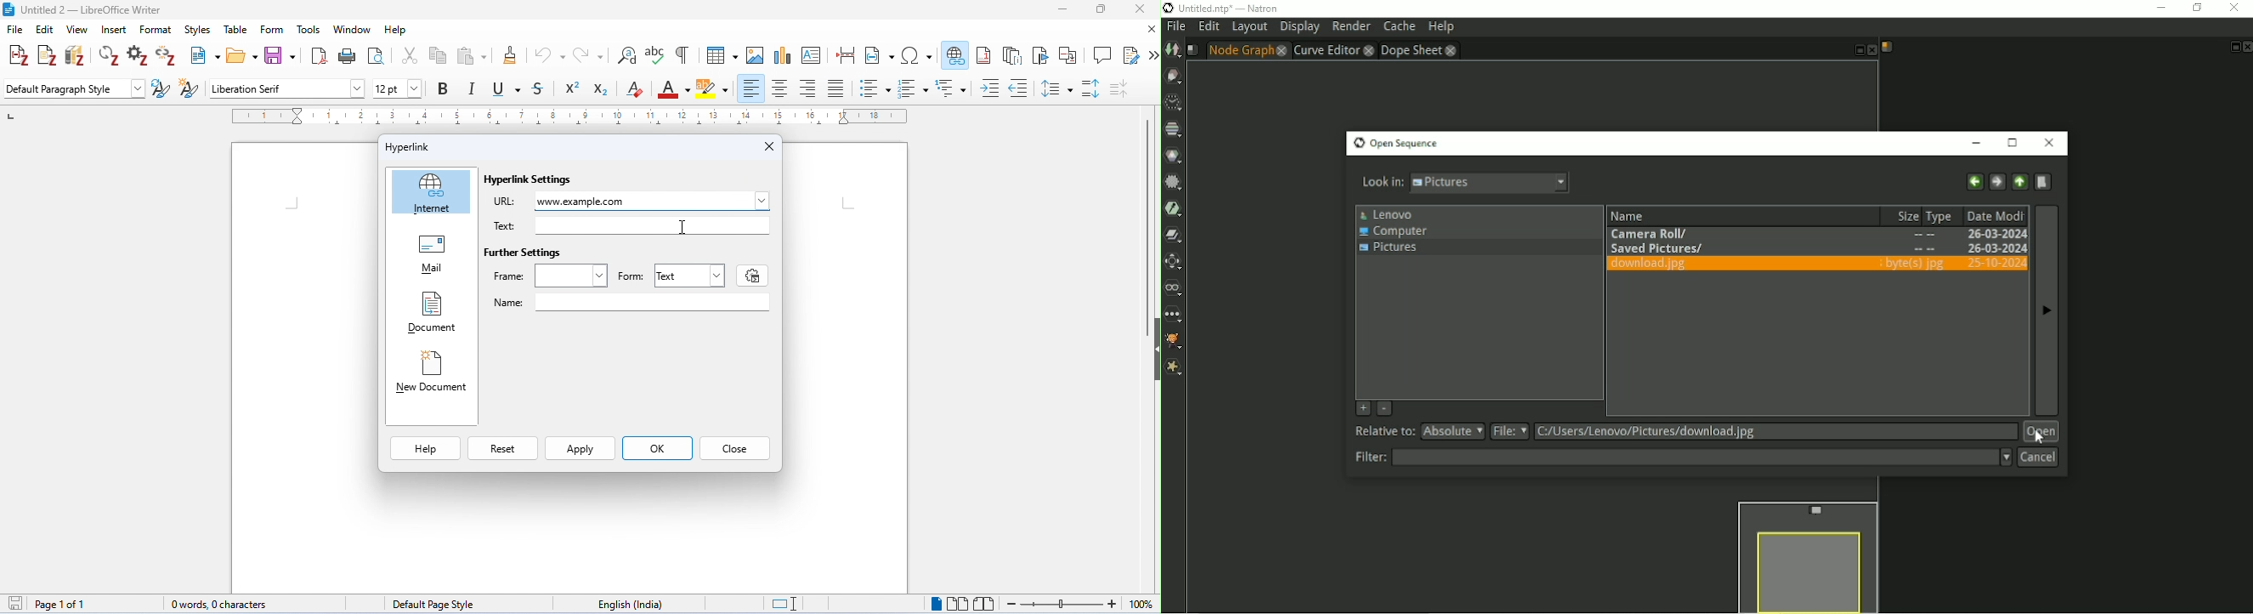 The width and height of the screenshot is (2268, 616). Describe the element at coordinates (992, 88) in the screenshot. I see `increase indent` at that location.